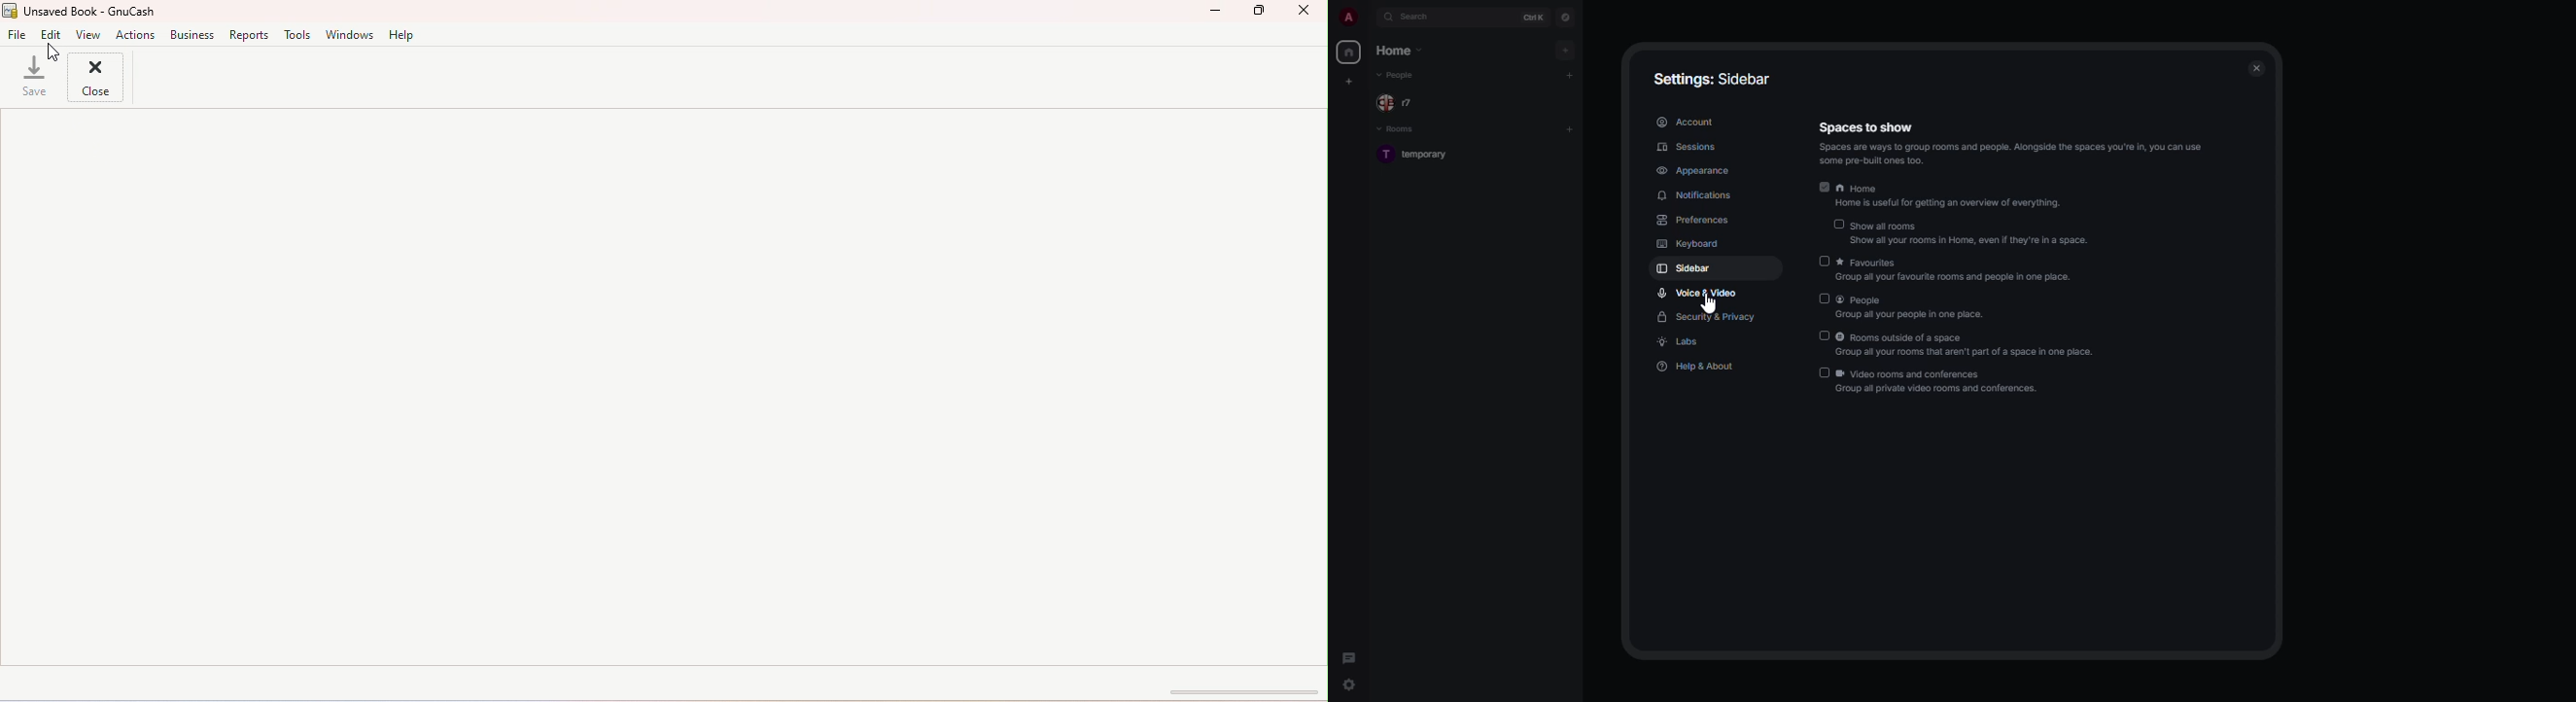 The height and width of the screenshot is (728, 2576). What do you see at coordinates (1684, 268) in the screenshot?
I see `sidebar` at bounding box center [1684, 268].